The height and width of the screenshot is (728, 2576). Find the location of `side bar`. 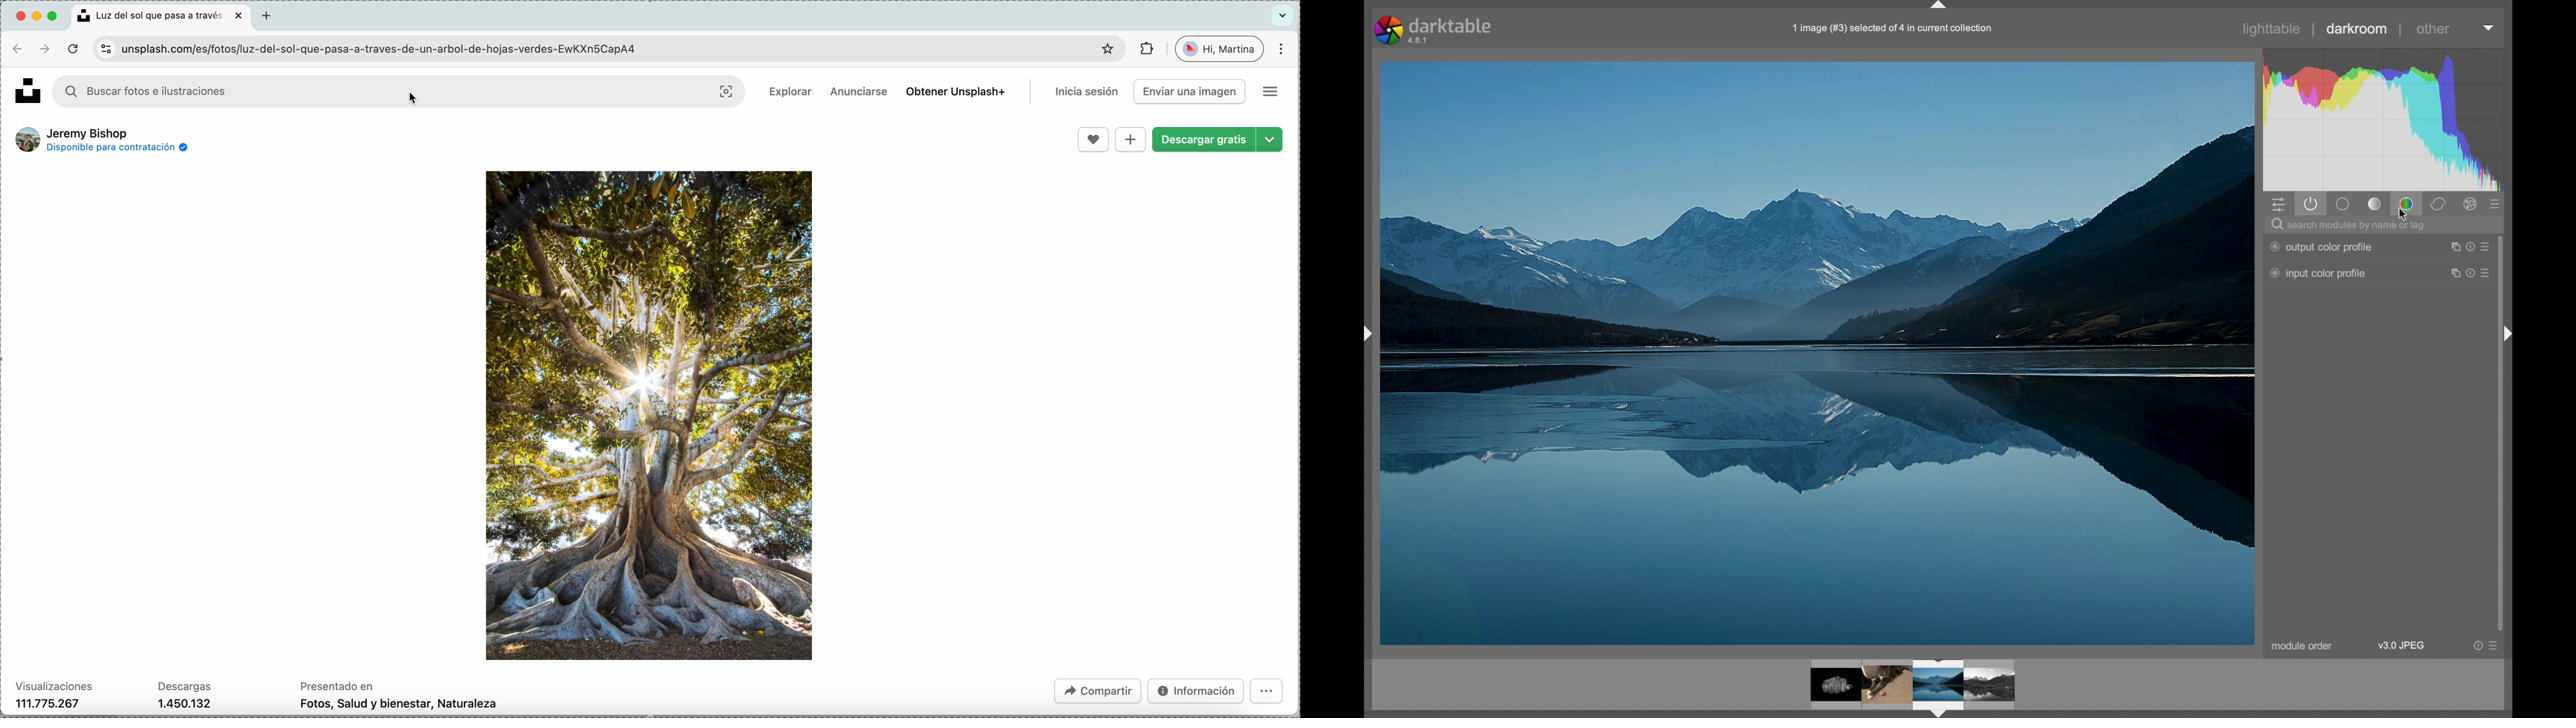

side bar is located at coordinates (2509, 334).